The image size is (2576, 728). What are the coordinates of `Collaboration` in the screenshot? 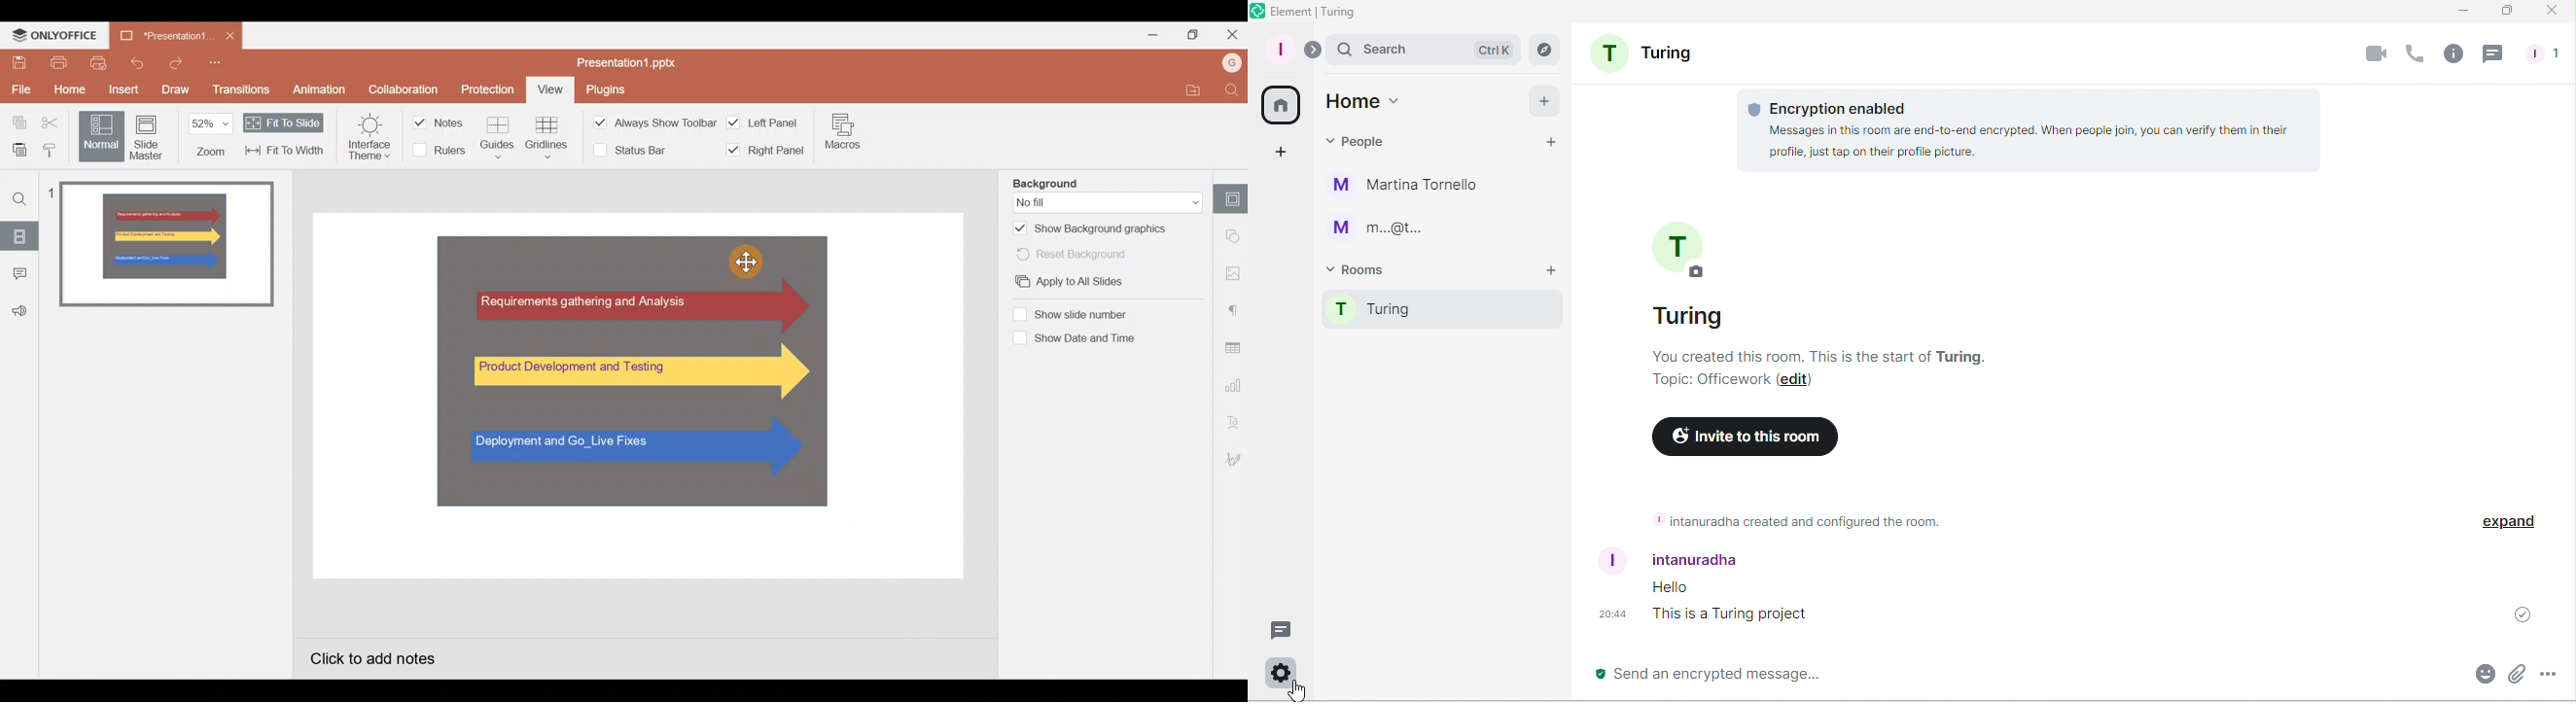 It's located at (403, 87).